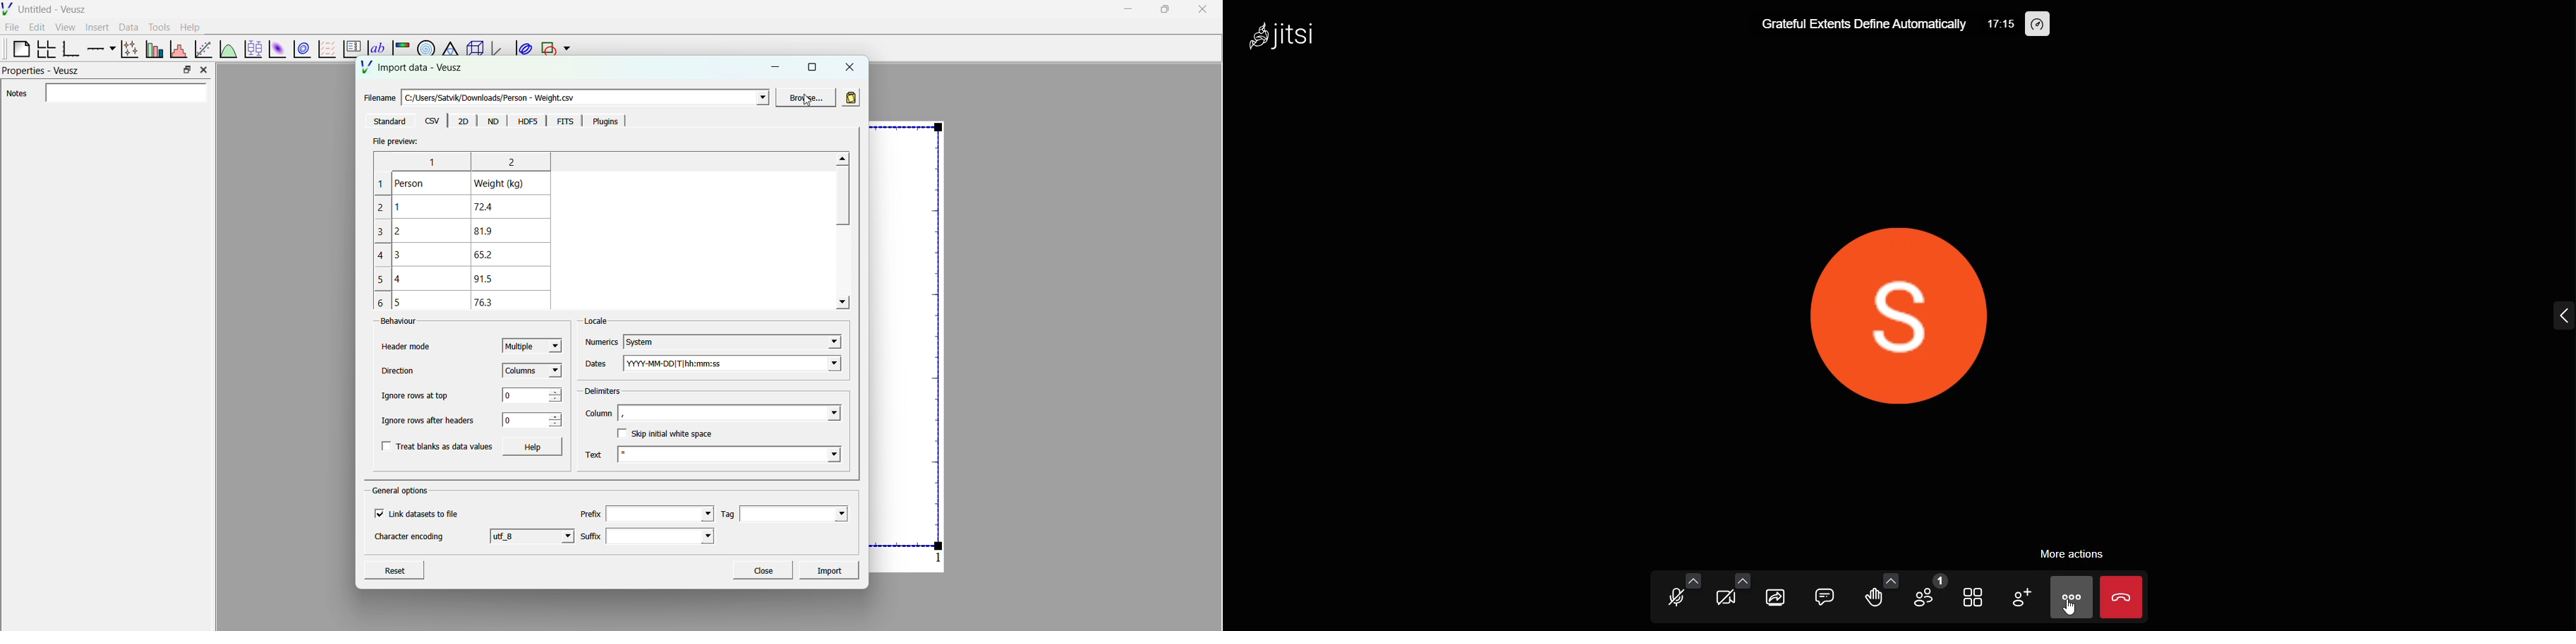  I want to click on close property bar, so click(205, 69).